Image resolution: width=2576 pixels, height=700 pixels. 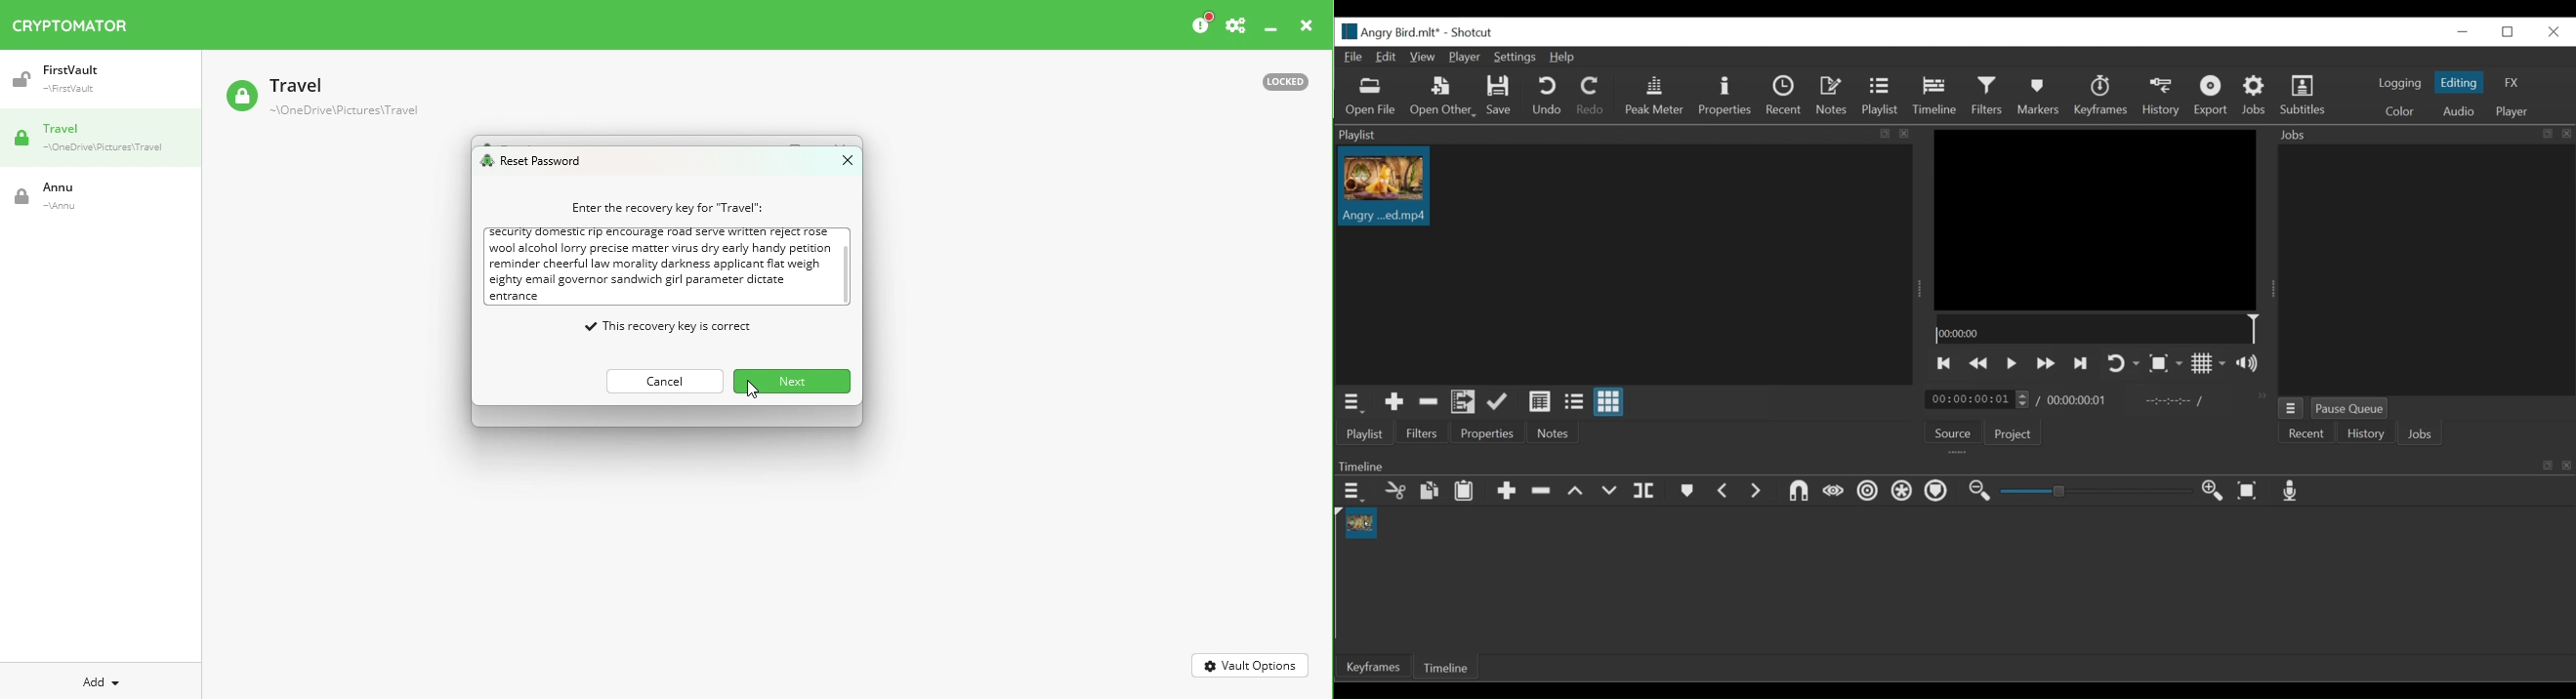 What do you see at coordinates (1507, 491) in the screenshot?
I see `Append` at bounding box center [1507, 491].